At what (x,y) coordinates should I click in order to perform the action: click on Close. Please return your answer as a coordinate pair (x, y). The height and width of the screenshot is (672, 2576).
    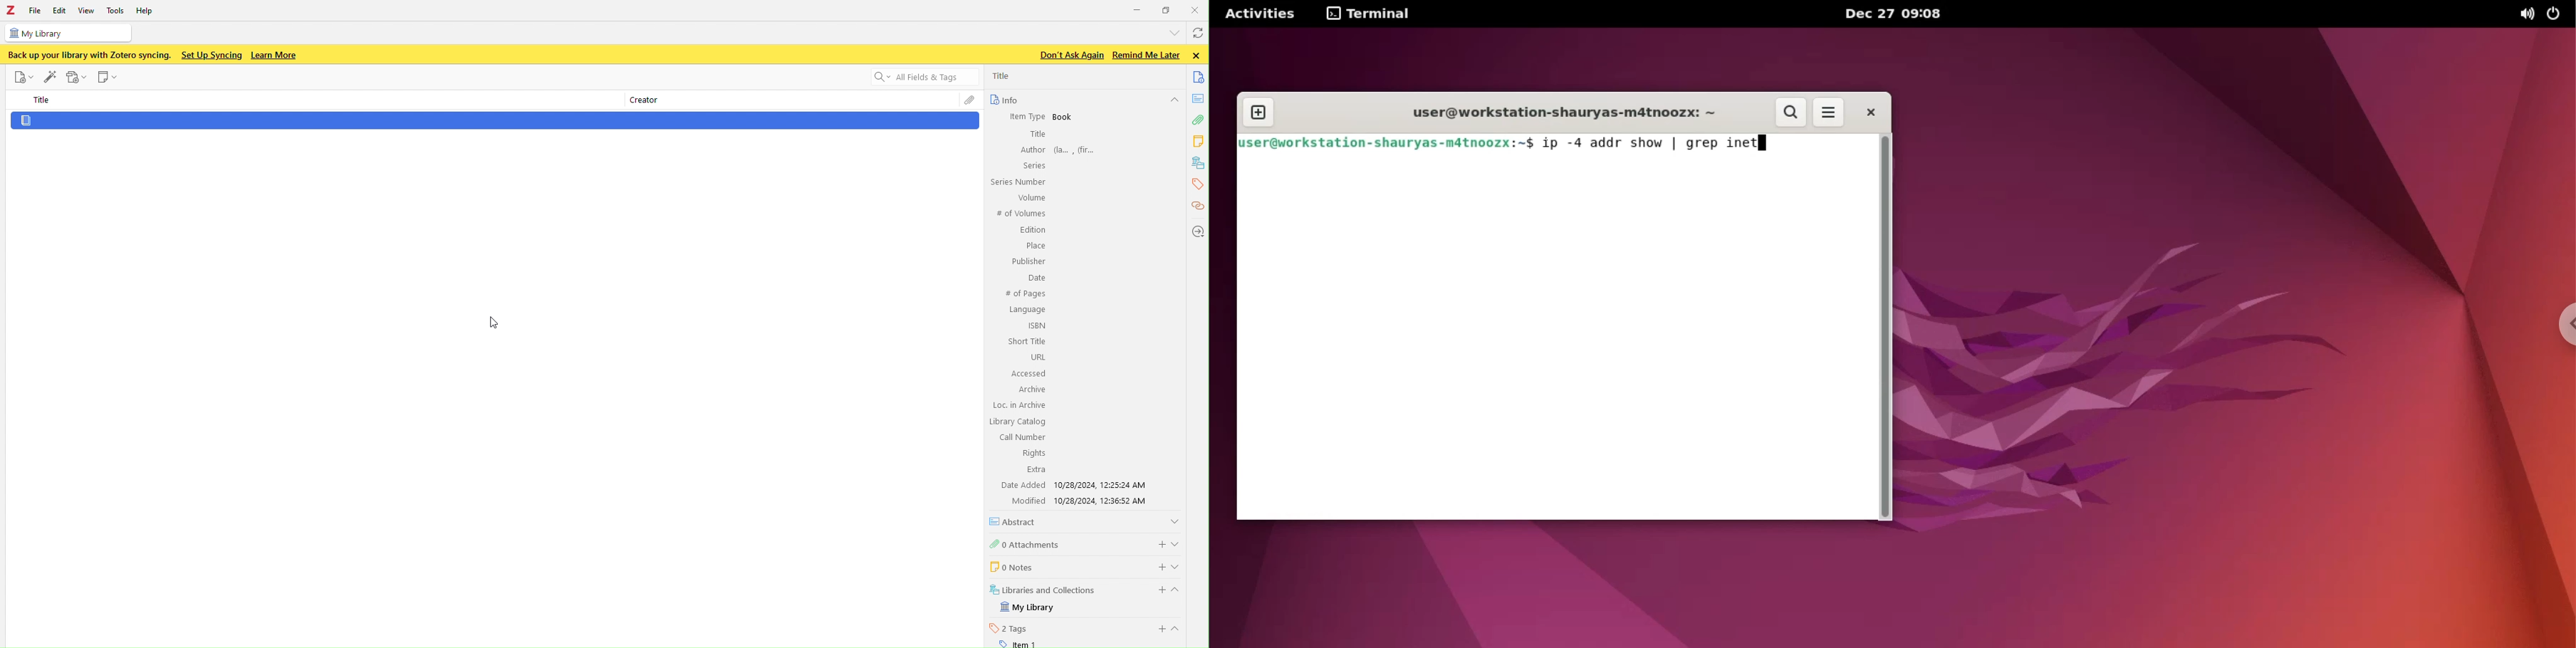
    Looking at the image, I should click on (1197, 9).